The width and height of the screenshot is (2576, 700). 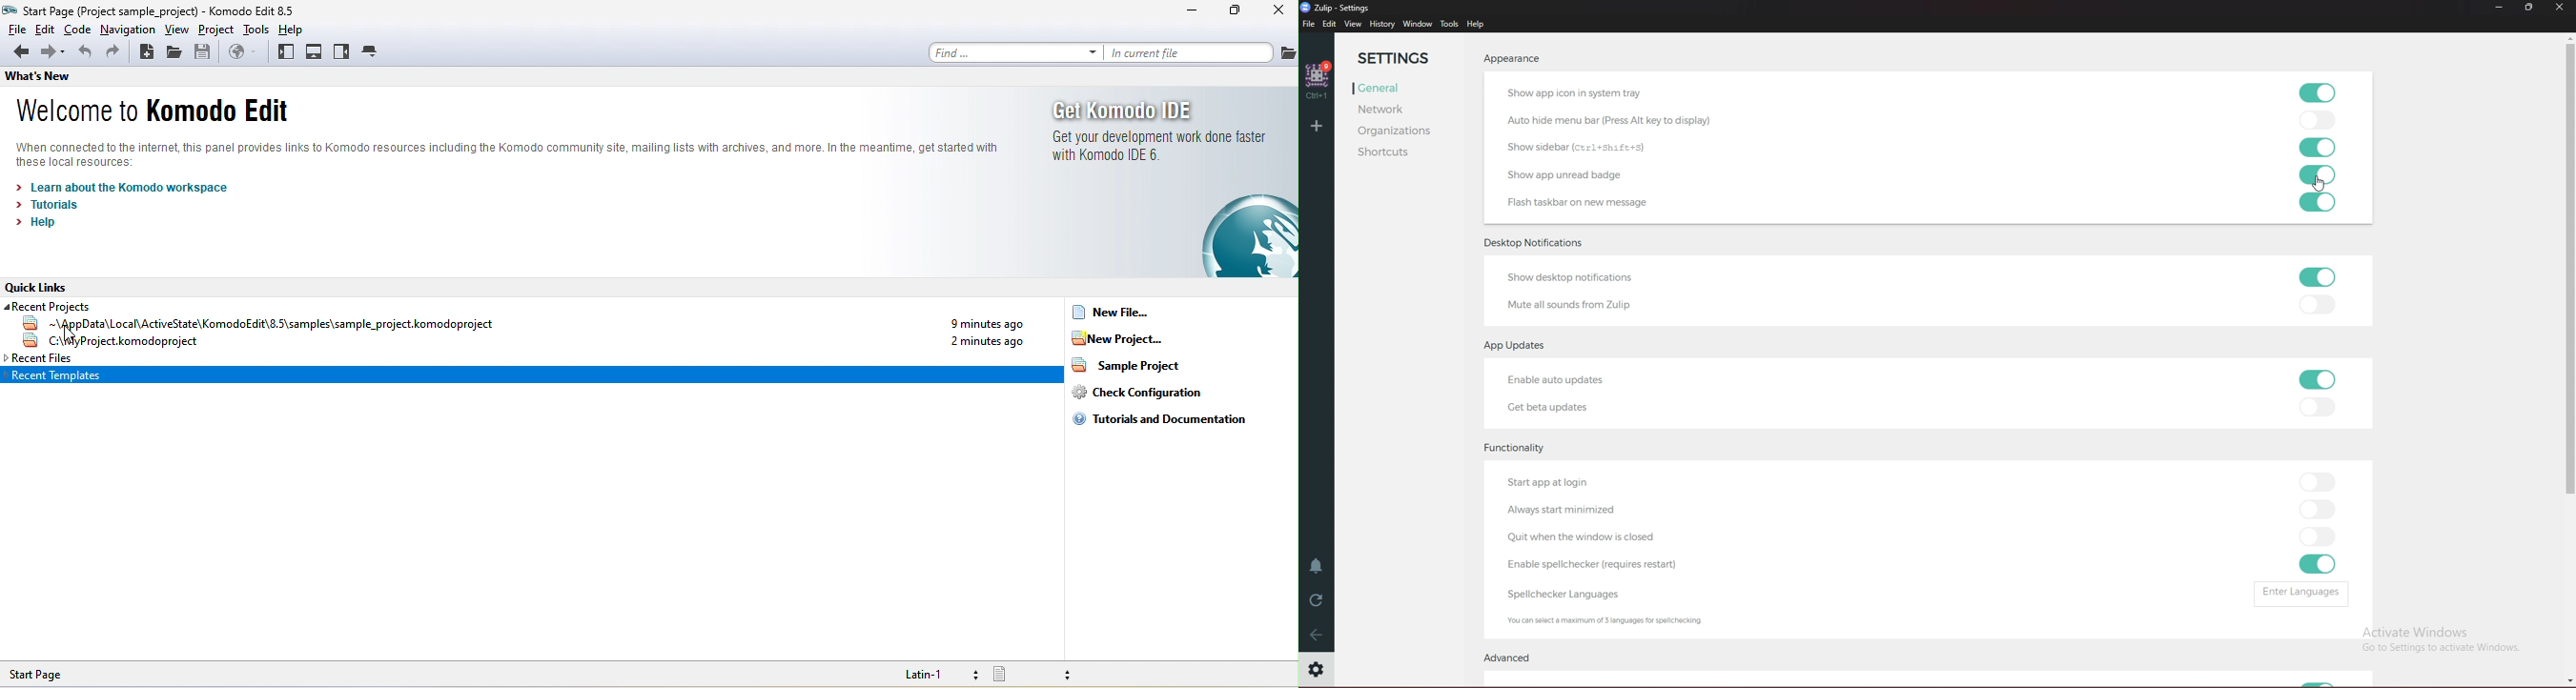 What do you see at coordinates (1309, 25) in the screenshot?
I see `File` at bounding box center [1309, 25].